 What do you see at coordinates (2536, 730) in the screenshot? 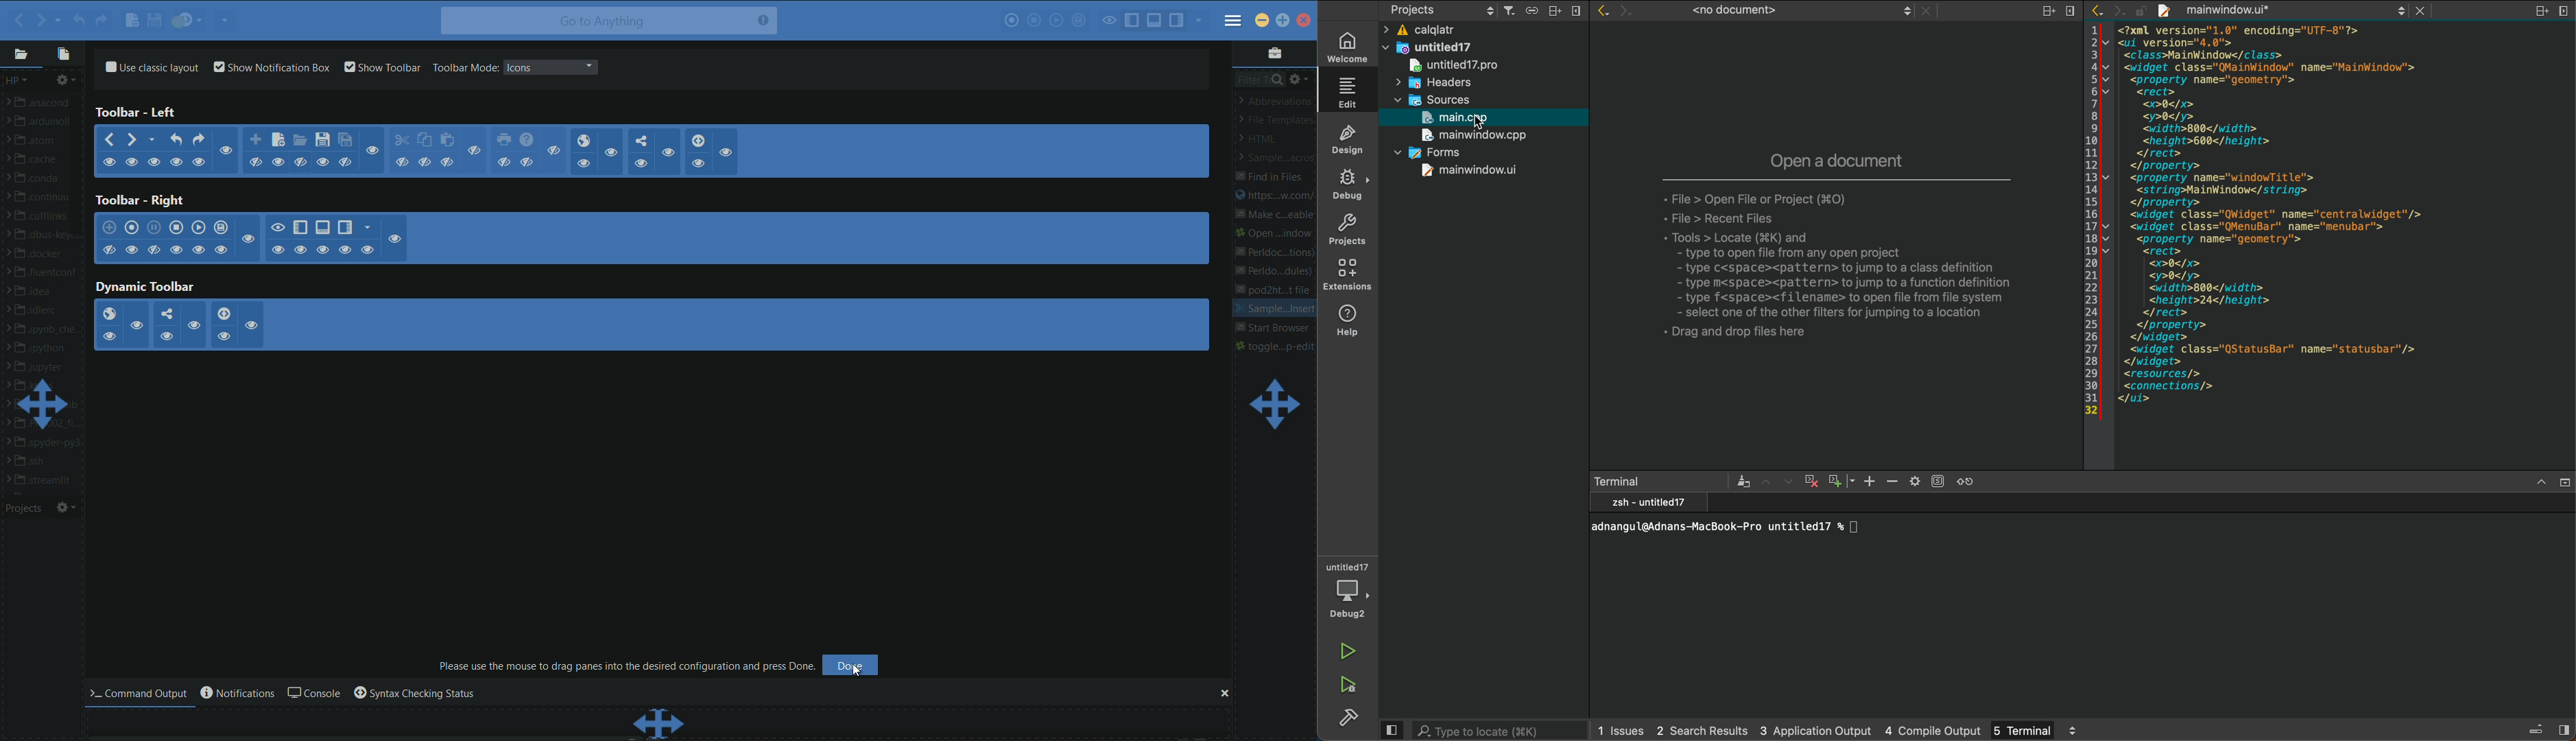
I see `toggle progress details` at bounding box center [2536, 730].